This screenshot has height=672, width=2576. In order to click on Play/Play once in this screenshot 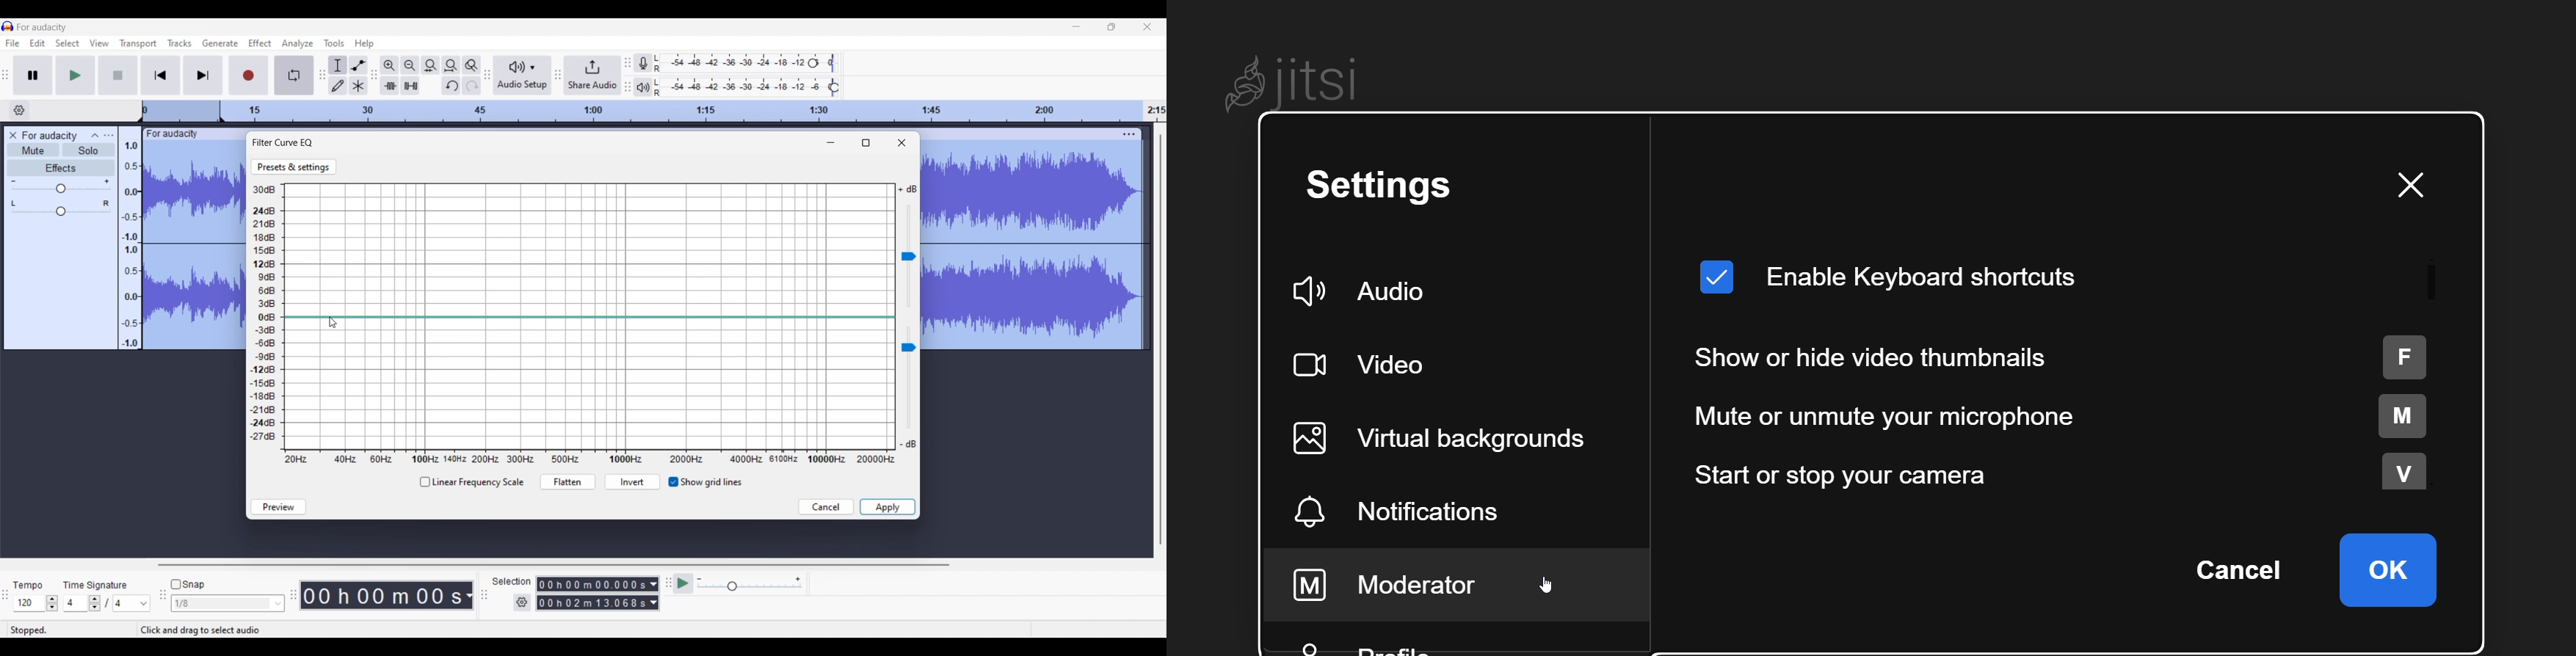, I will do `click(75, 75)`.